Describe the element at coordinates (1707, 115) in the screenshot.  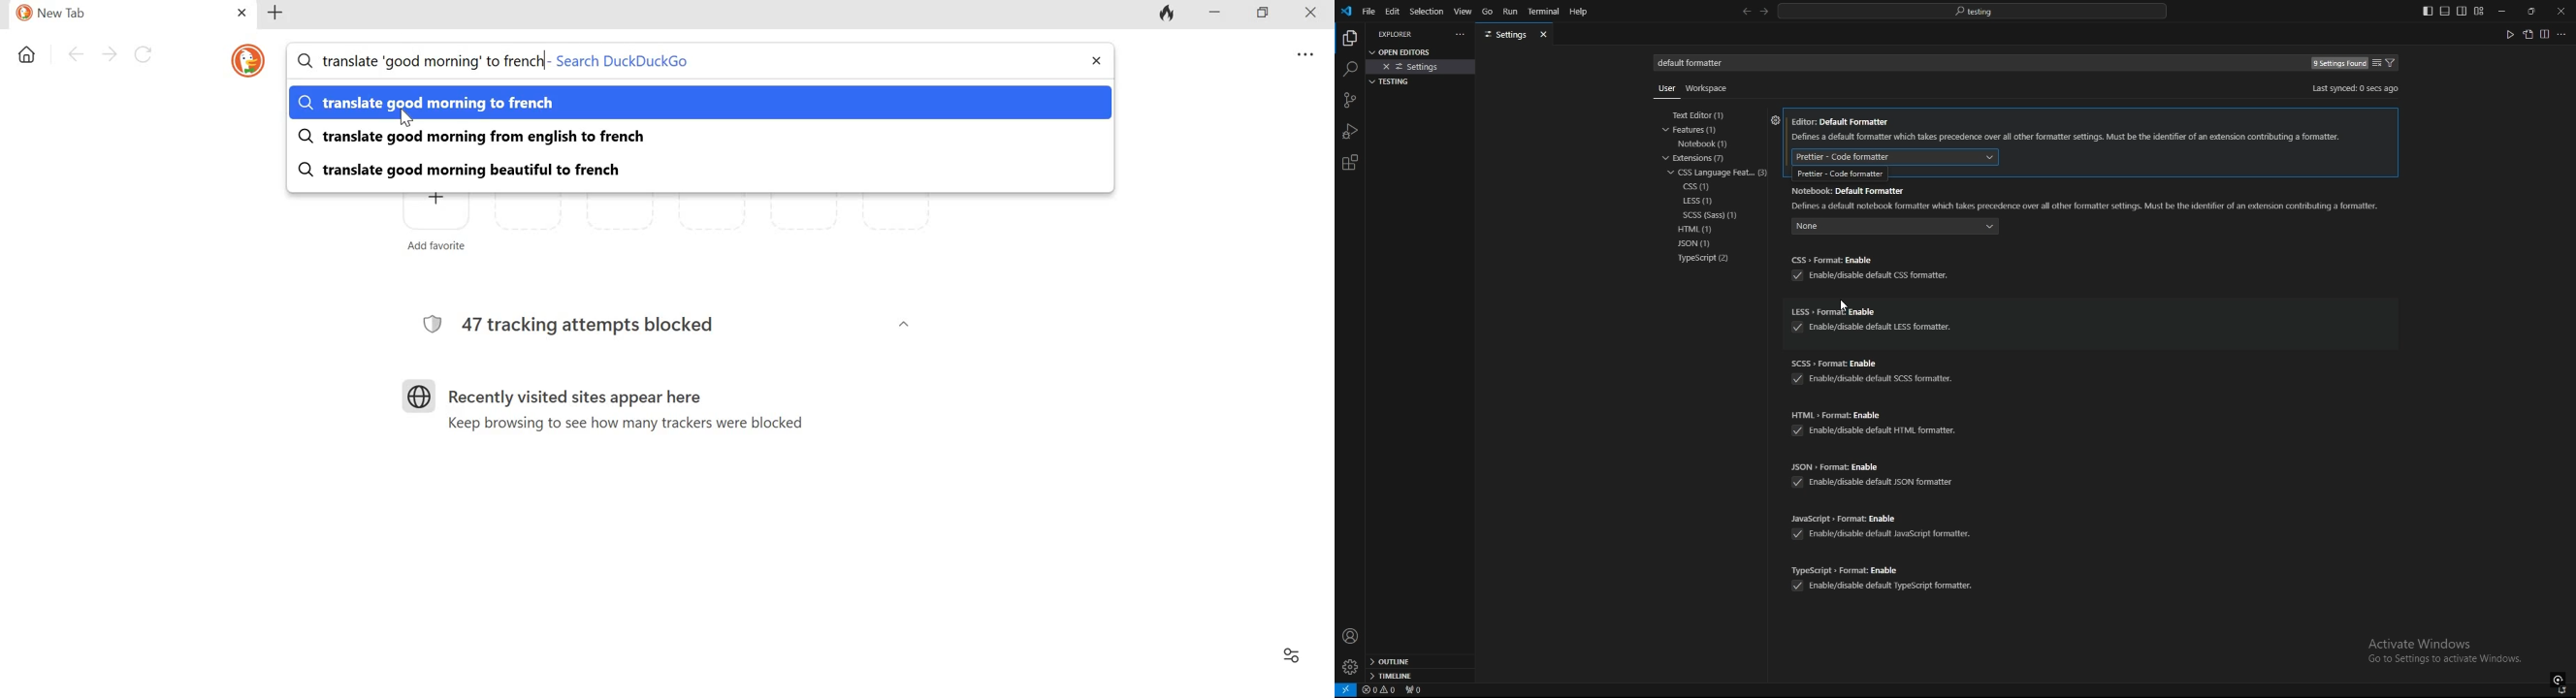
I see `text editor` at that location.